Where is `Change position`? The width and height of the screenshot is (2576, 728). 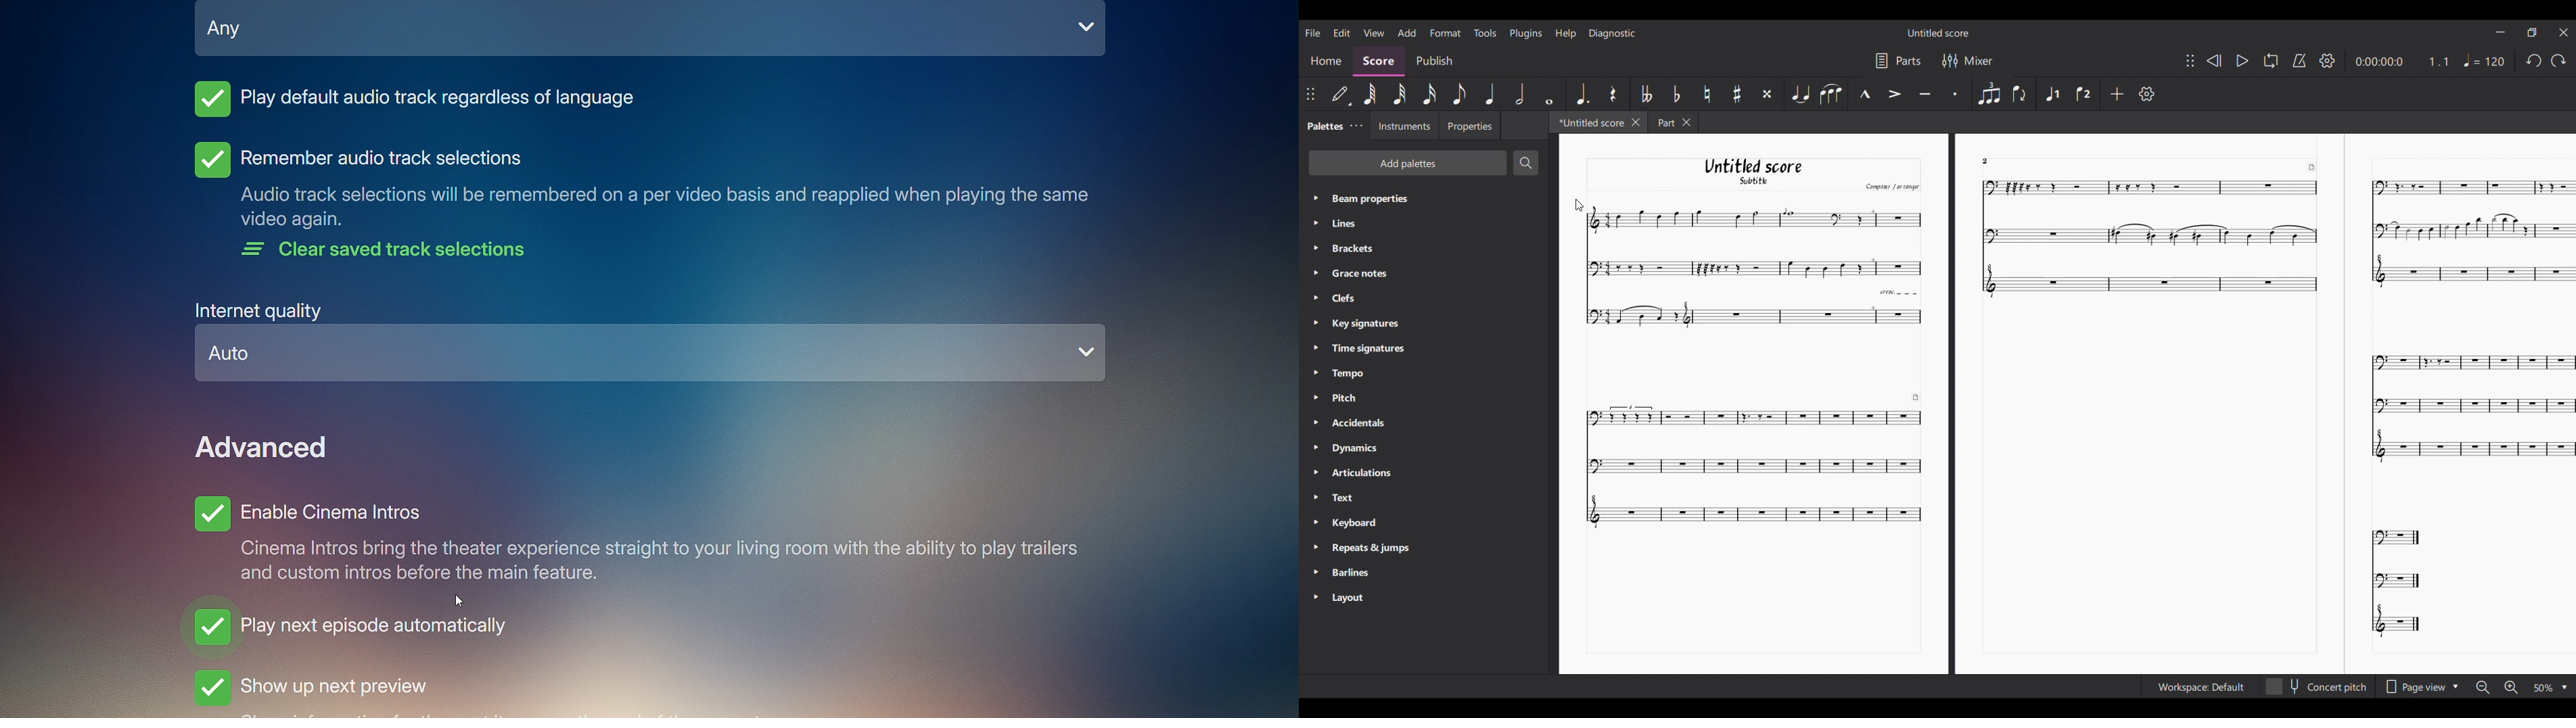
Change position is located at coordinates (1310, 94).